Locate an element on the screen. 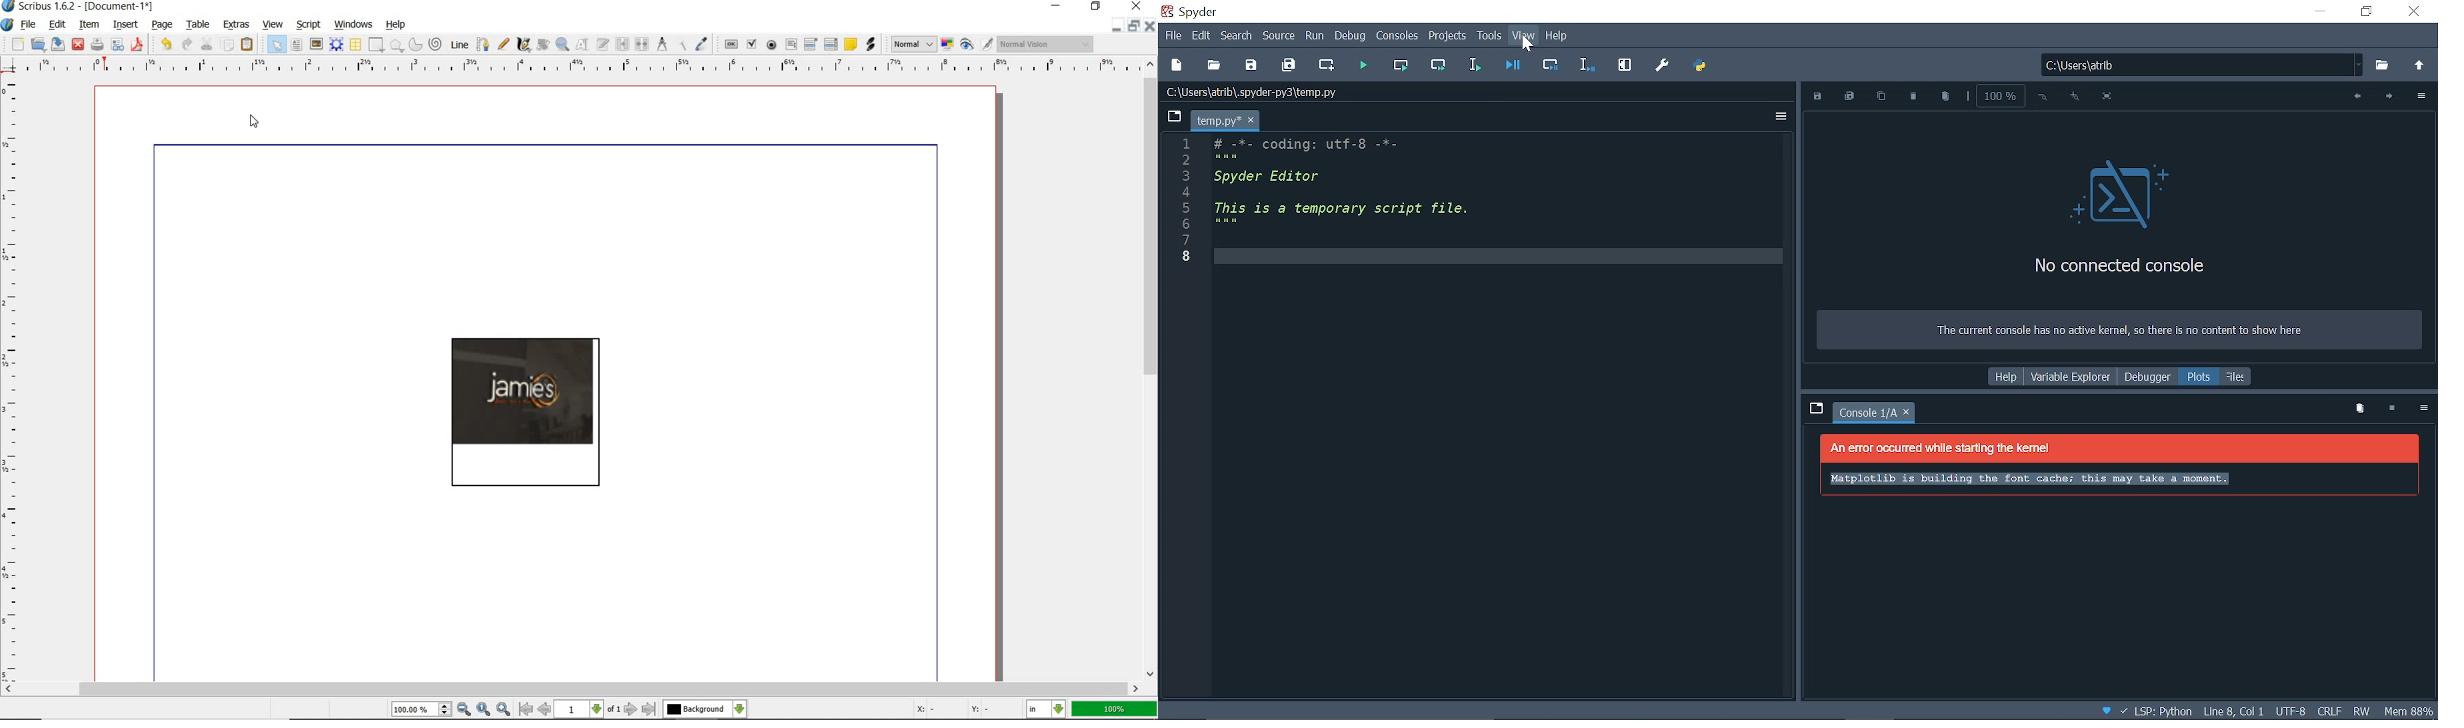 The image size is (2464, 728). Previous plot is located at coordinates (2354, 97).